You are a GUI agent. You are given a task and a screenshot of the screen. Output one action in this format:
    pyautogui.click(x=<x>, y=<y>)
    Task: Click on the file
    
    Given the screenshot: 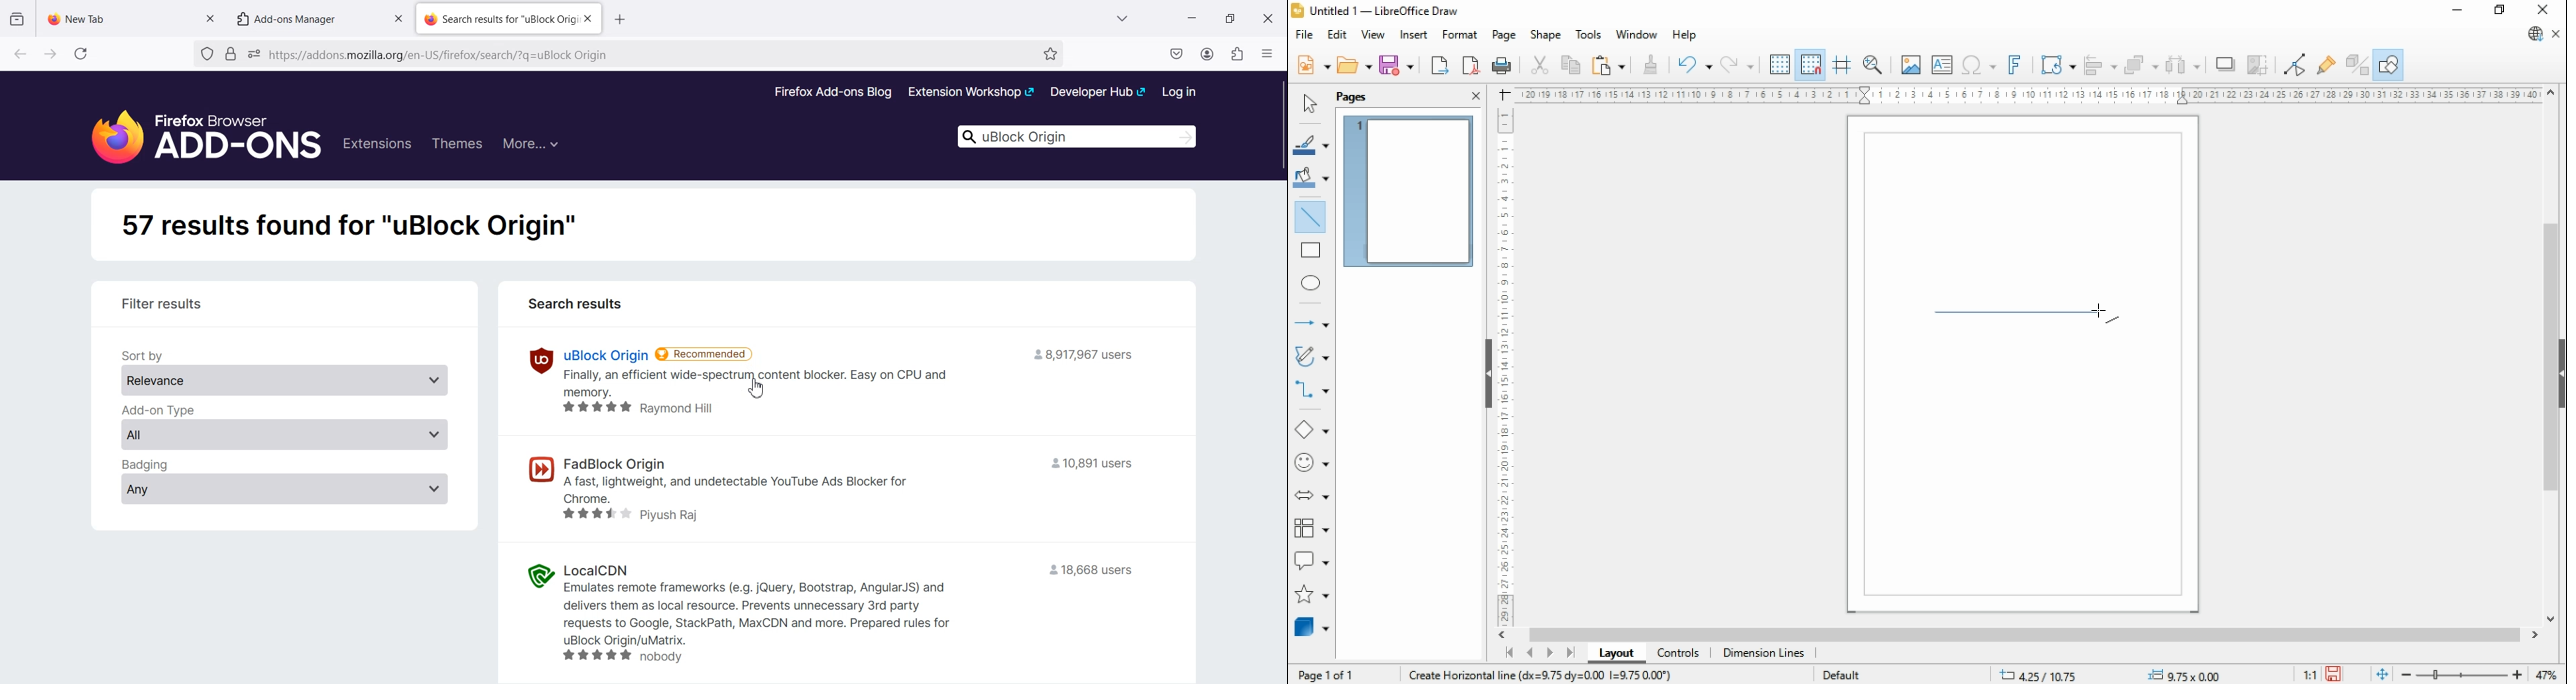 What is the action you would take?
    pyautogui.click(x=1303, y=35)
    